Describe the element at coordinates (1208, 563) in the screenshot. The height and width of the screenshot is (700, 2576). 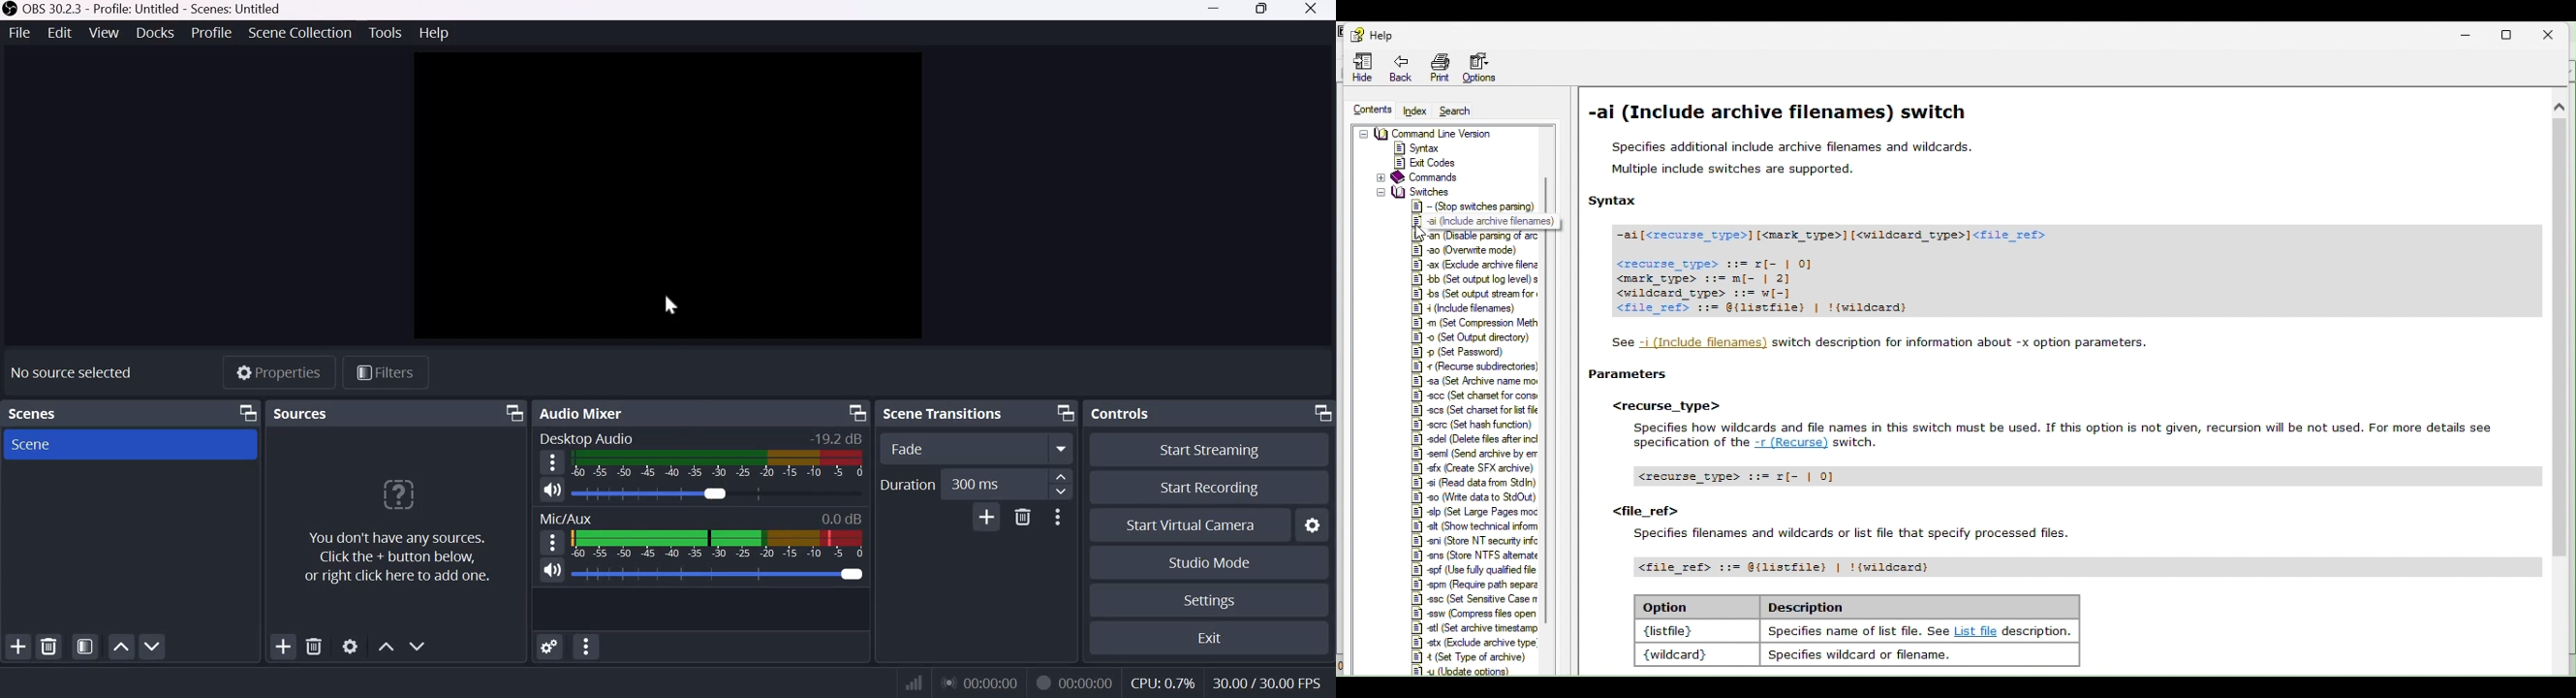
I see `Studio Mode` at that location.